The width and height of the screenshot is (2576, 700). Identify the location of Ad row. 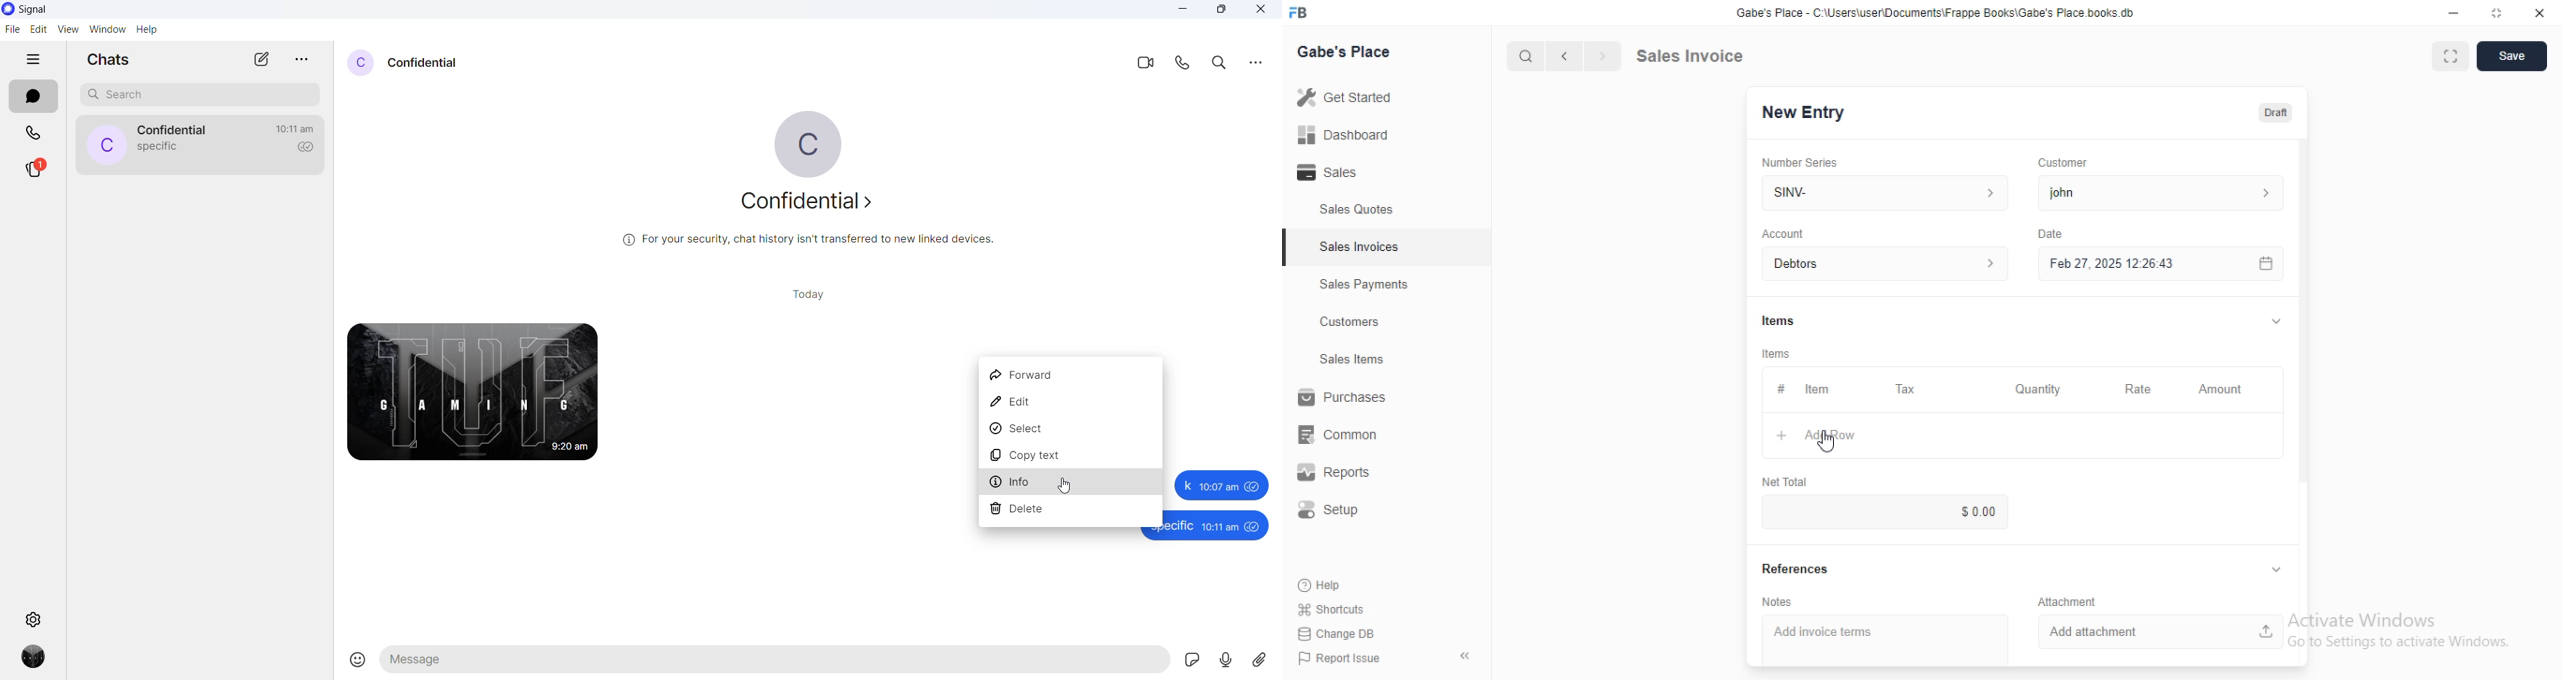
(1823, 440).